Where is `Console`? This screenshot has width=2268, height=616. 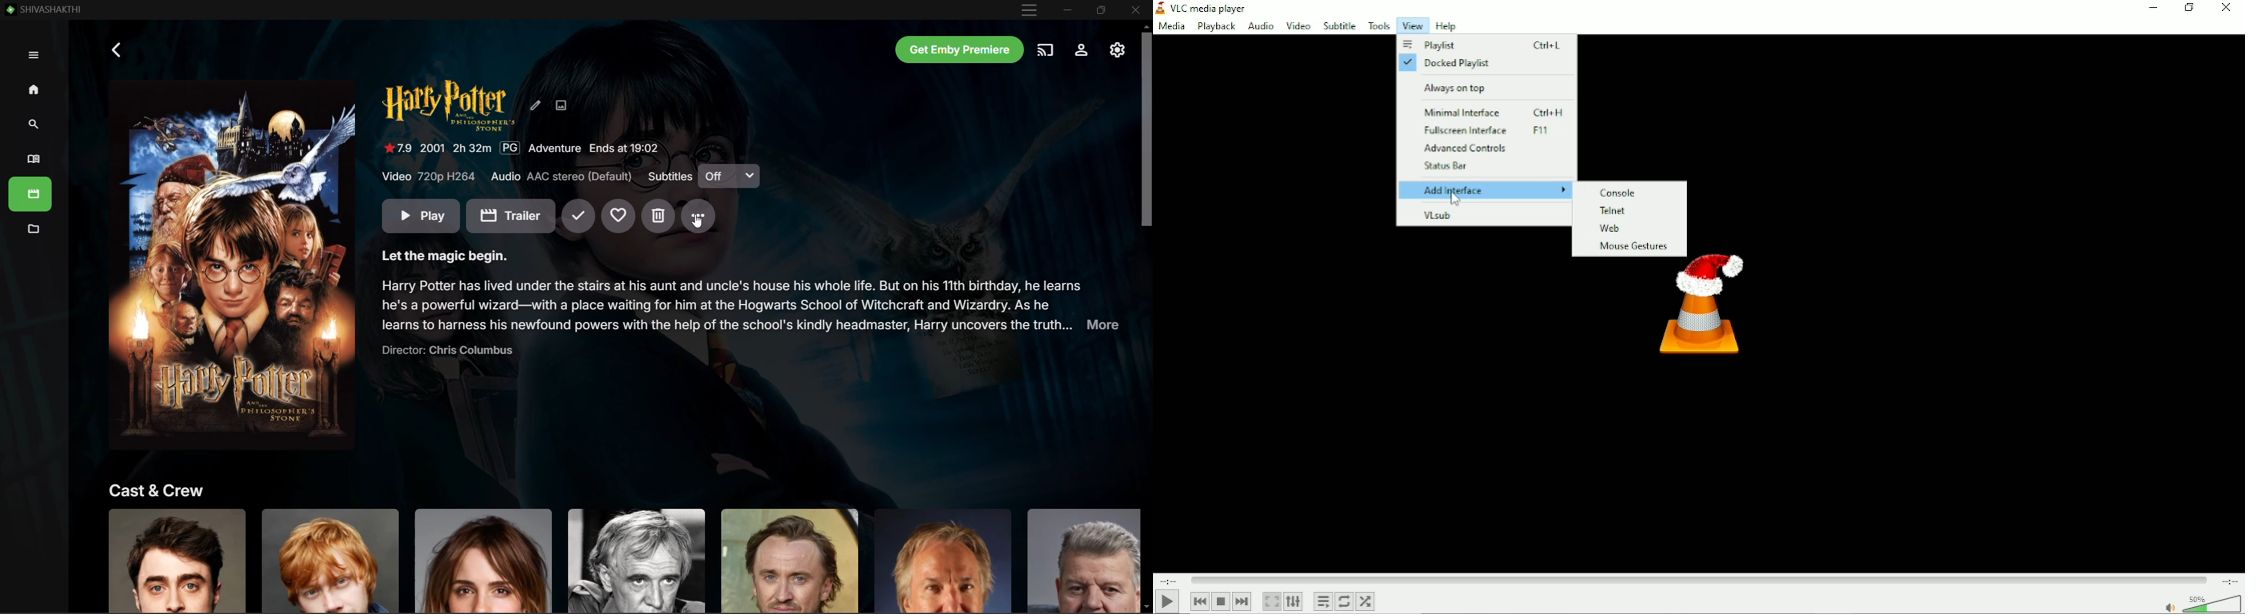 Console is located at coordinates (1630, 191).